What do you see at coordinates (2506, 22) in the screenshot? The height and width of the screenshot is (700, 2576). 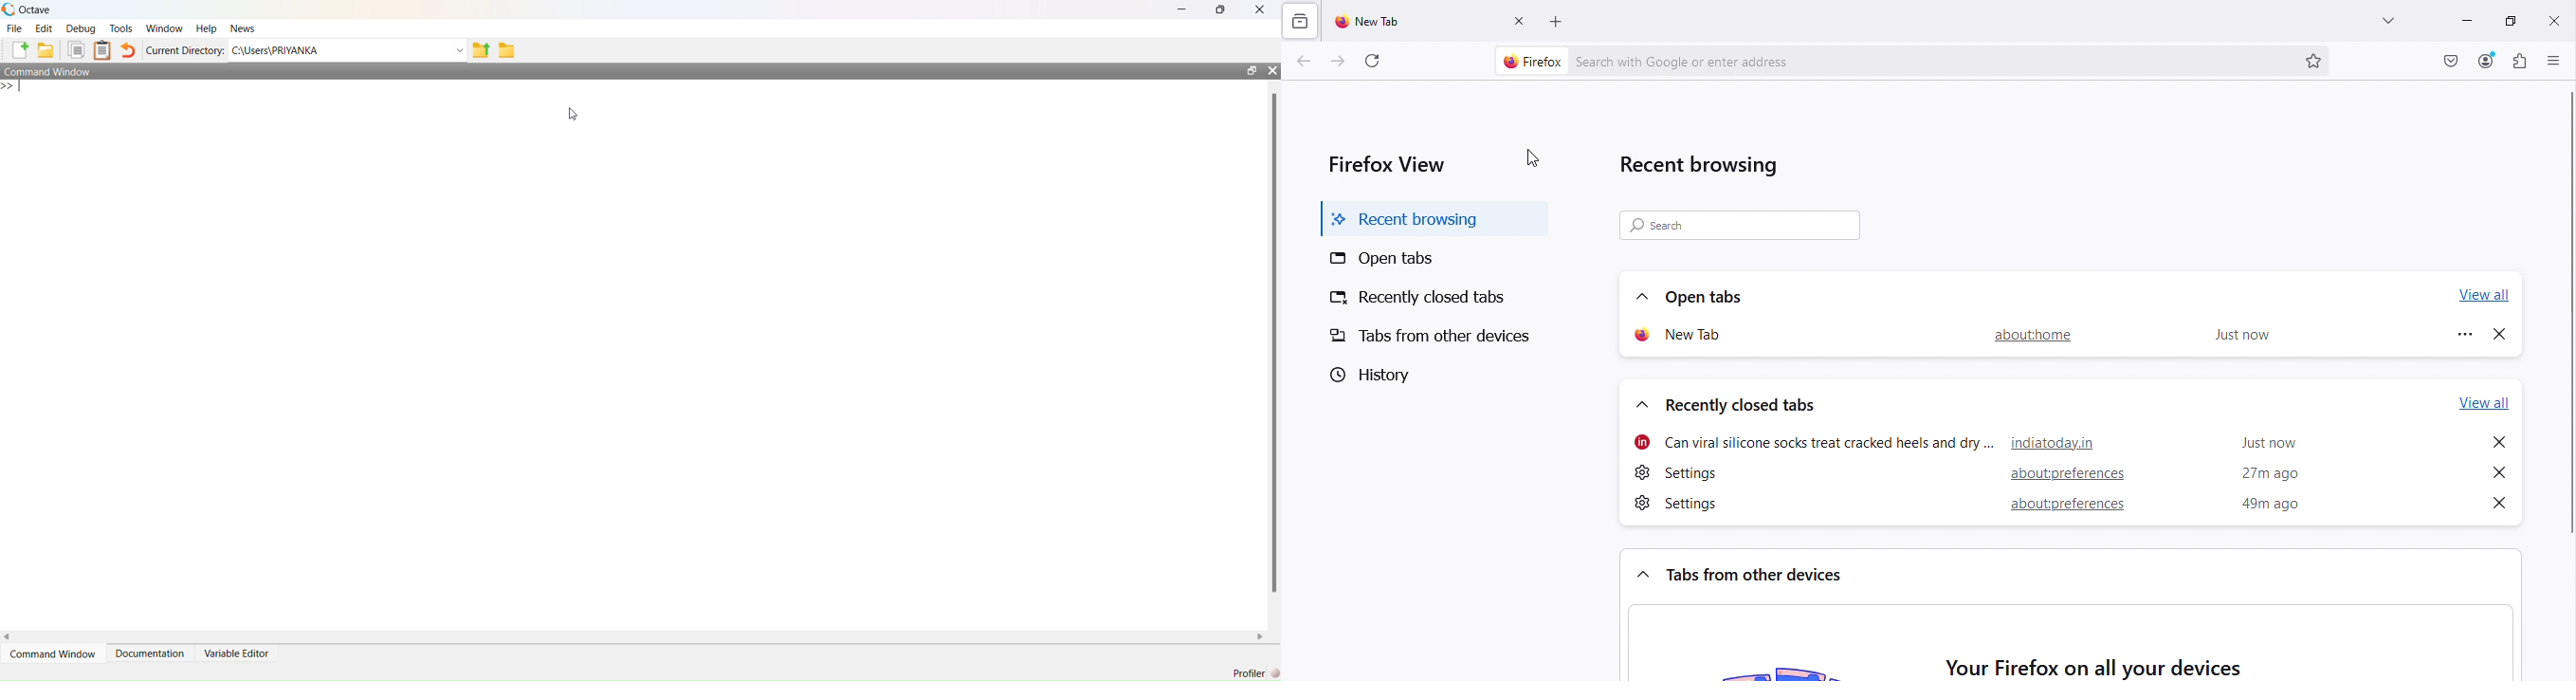 I see `Maximize` at bounding box center [2506, 22].